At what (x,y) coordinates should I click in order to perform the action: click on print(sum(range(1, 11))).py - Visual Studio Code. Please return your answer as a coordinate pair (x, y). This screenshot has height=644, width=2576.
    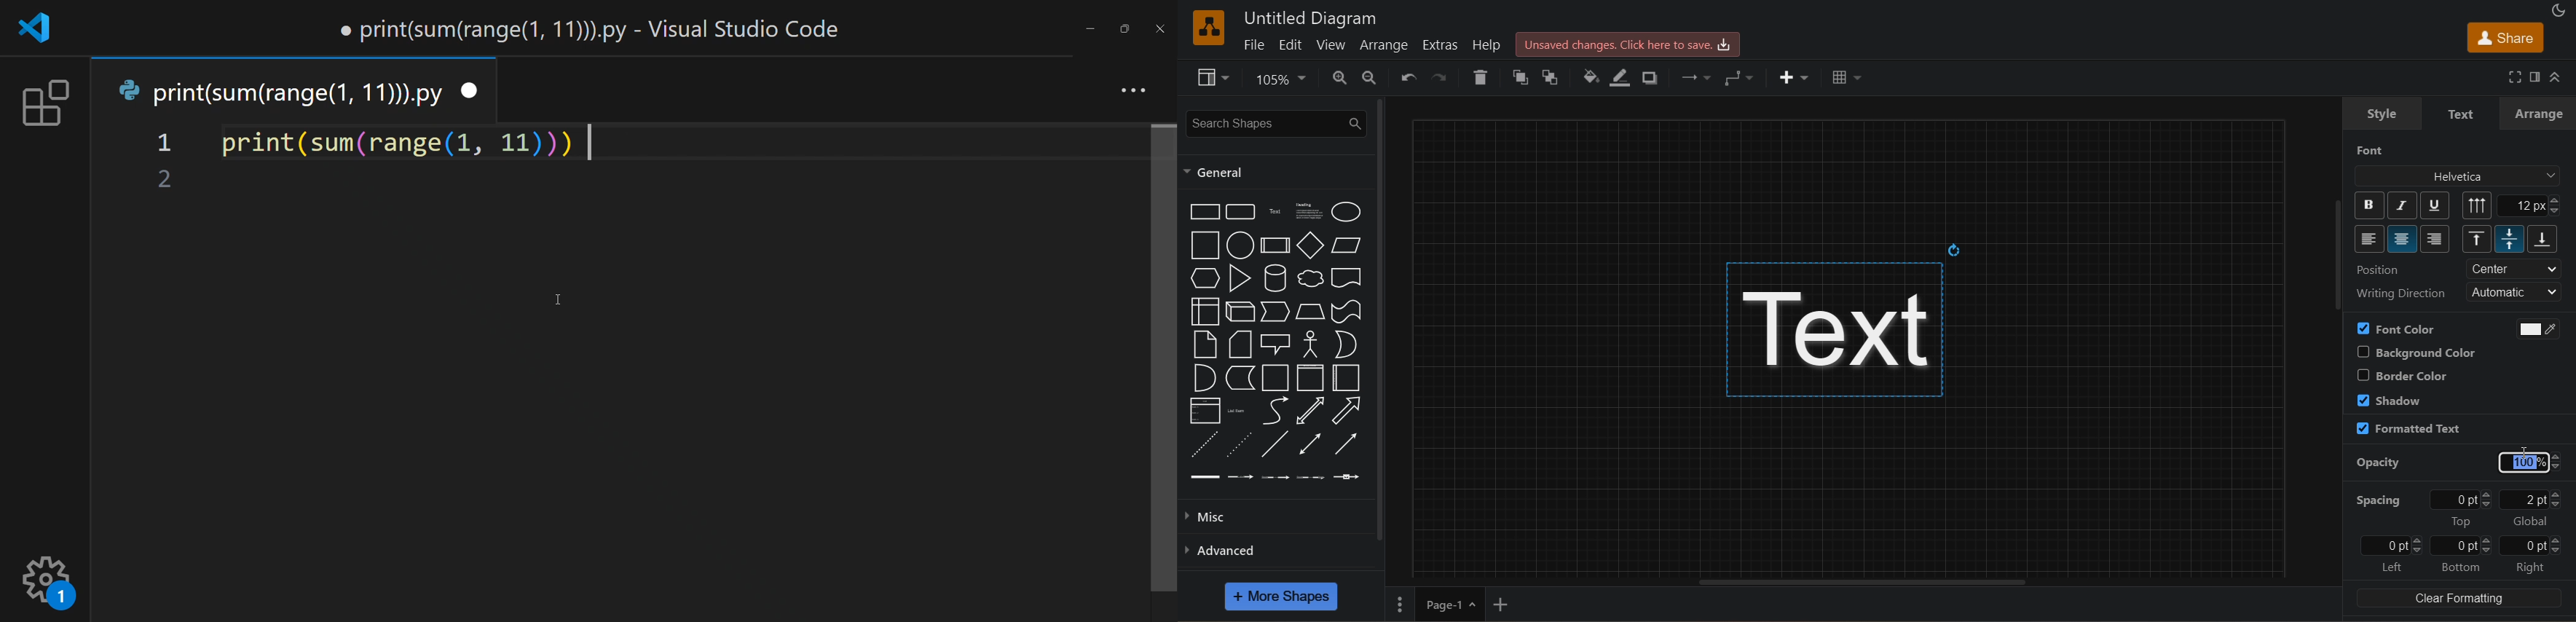
    Looking at the image, I should click on (594, 28).